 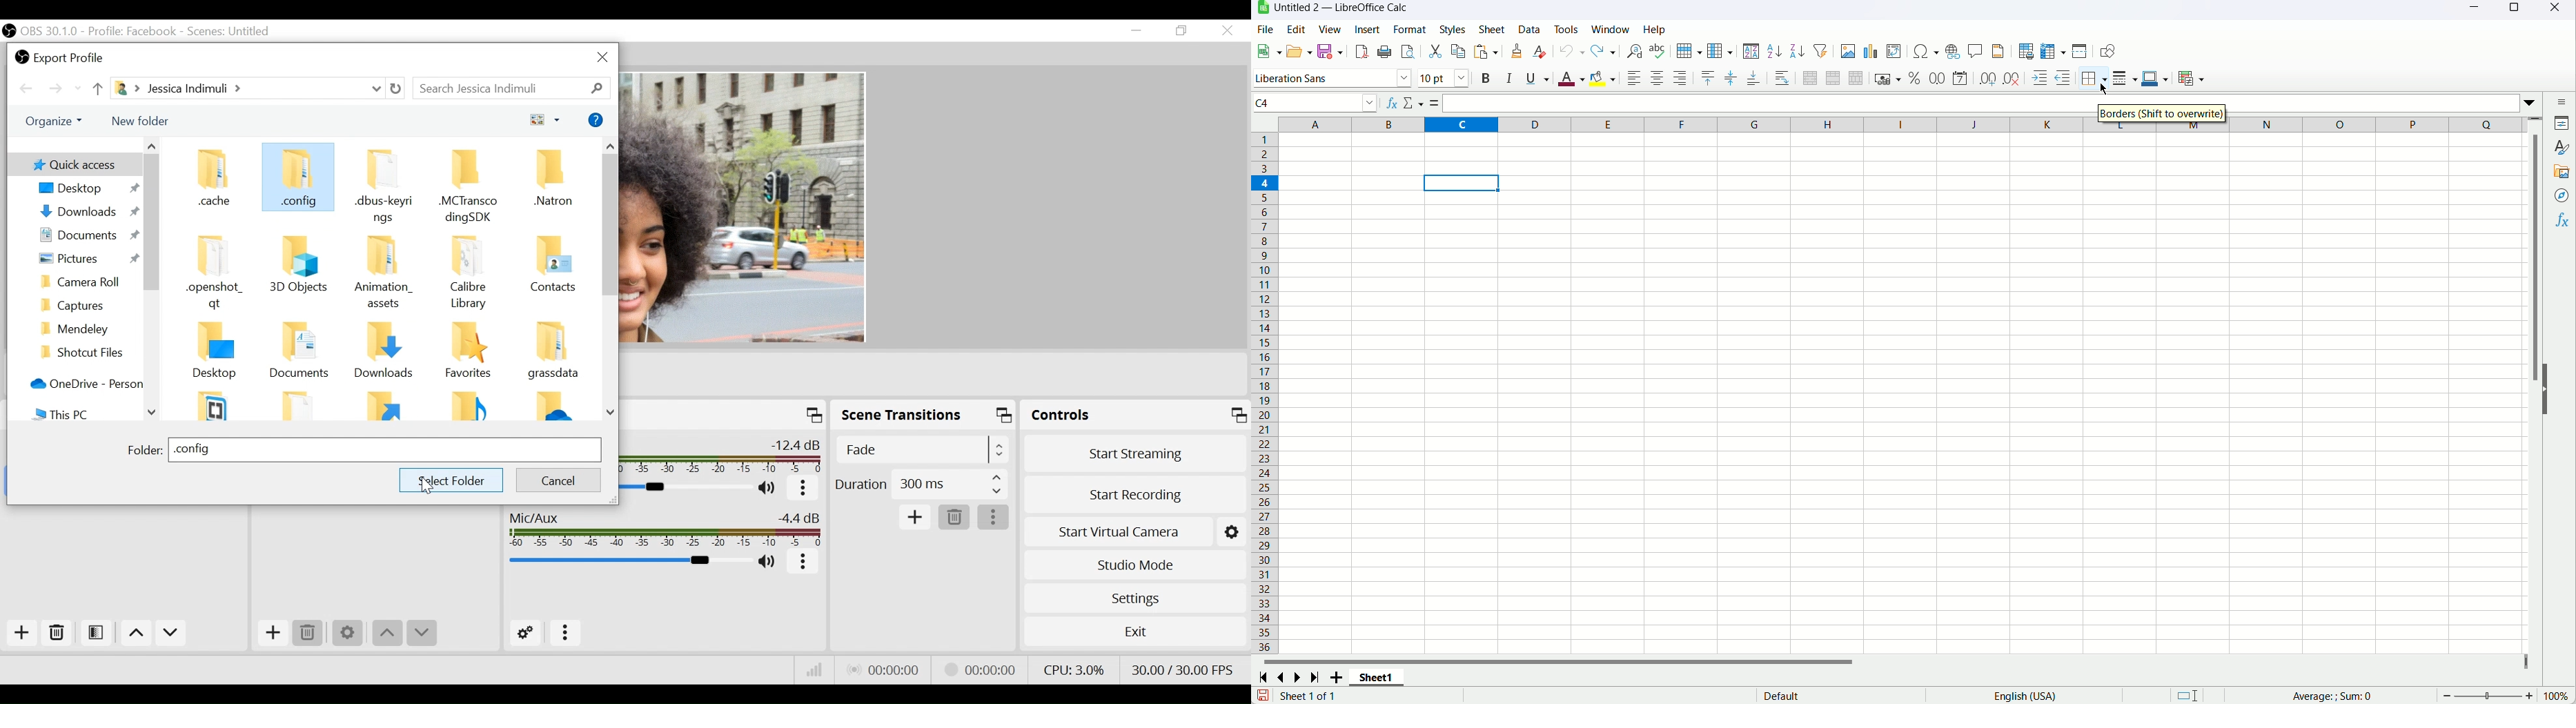 What do you see at coordinates (2105, 91) in the screenshot?
I see `cursor` at bounding box center [2105, 91].